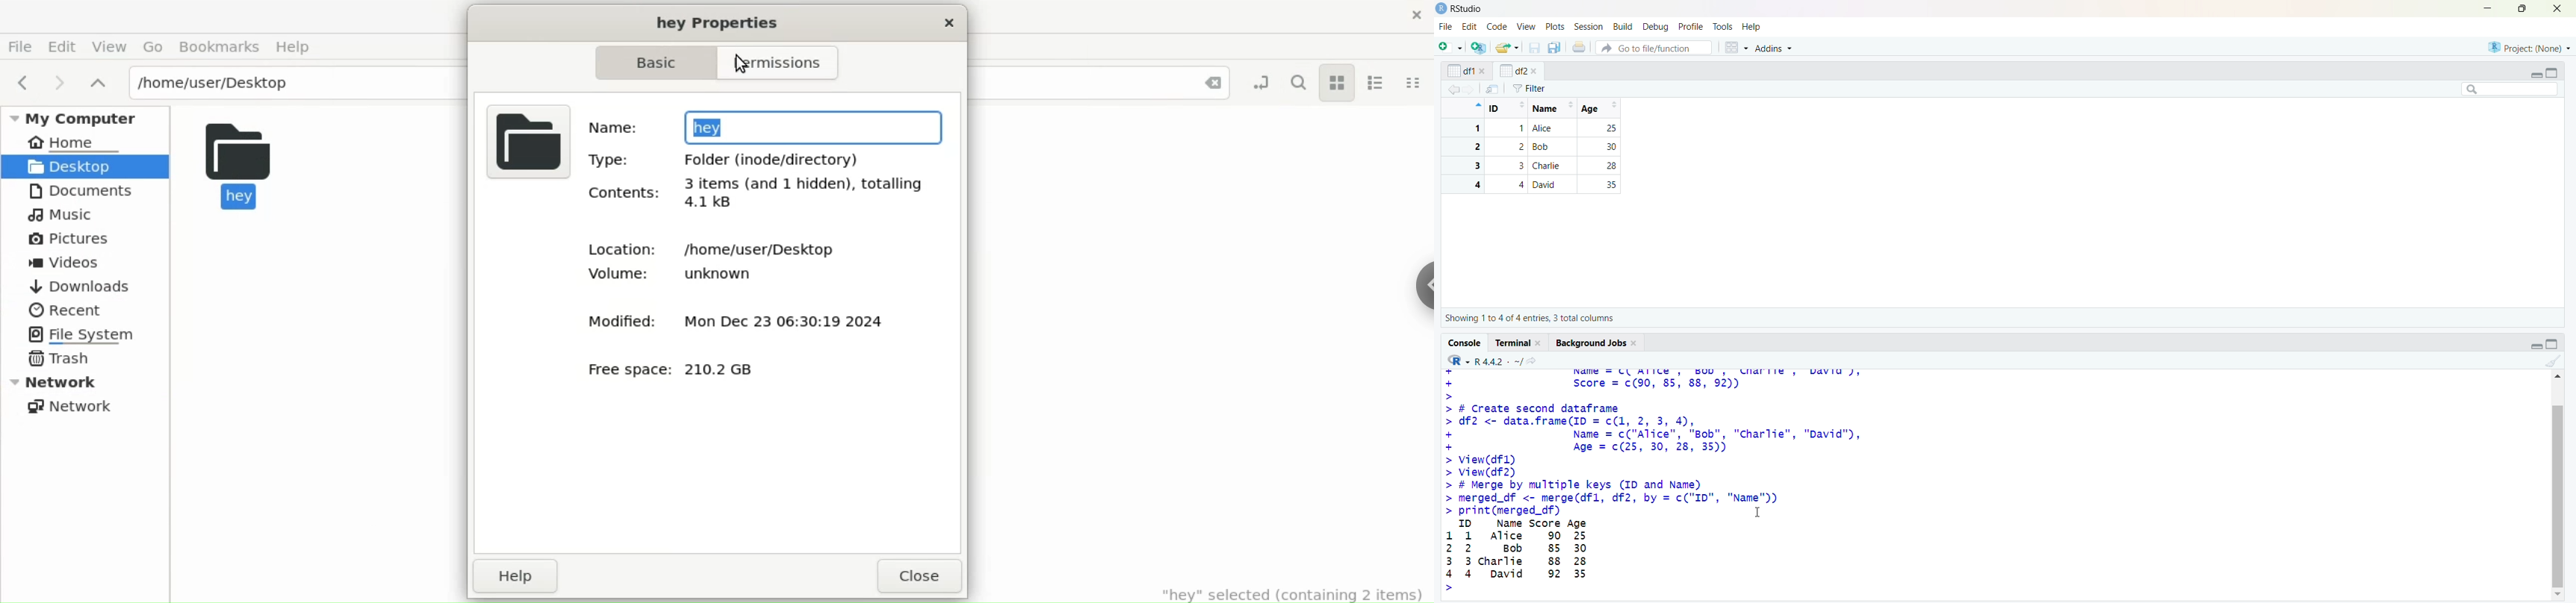 The width and height of the screenshot is (2576, 616). I want to click on icon view, so click(1337, 83).